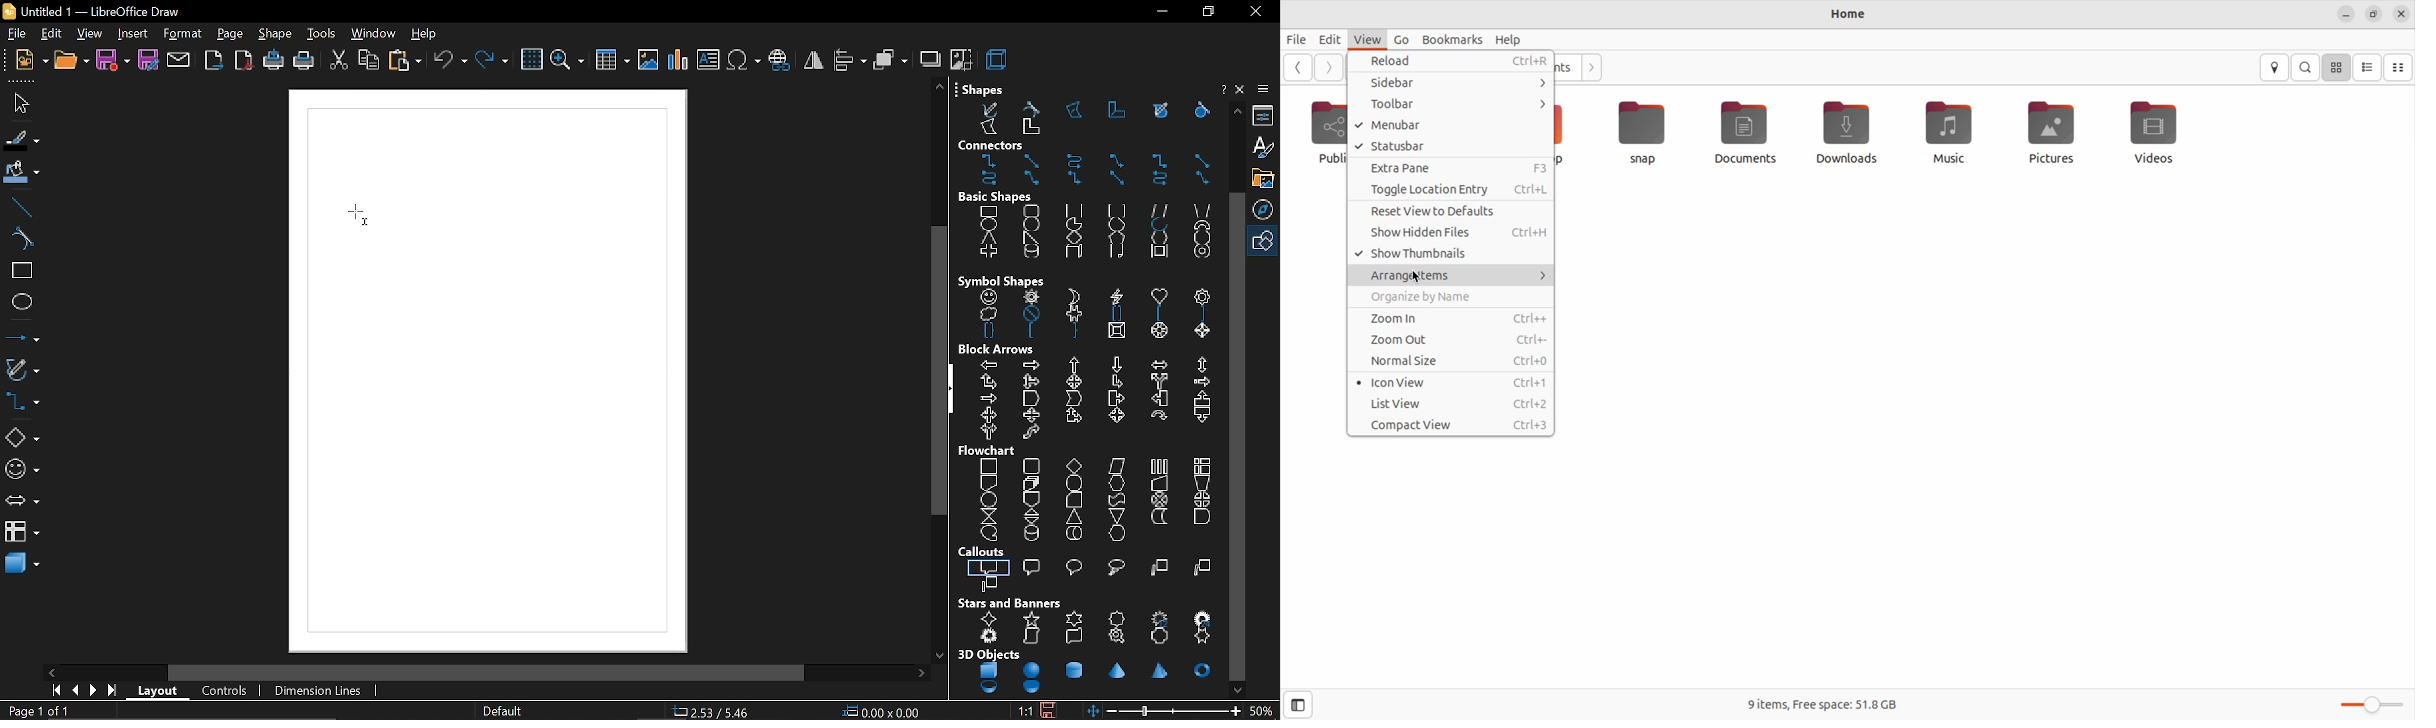 The width and height of the screenshot is (2436, 728). I want to click on minimize, so click(1160, 12).